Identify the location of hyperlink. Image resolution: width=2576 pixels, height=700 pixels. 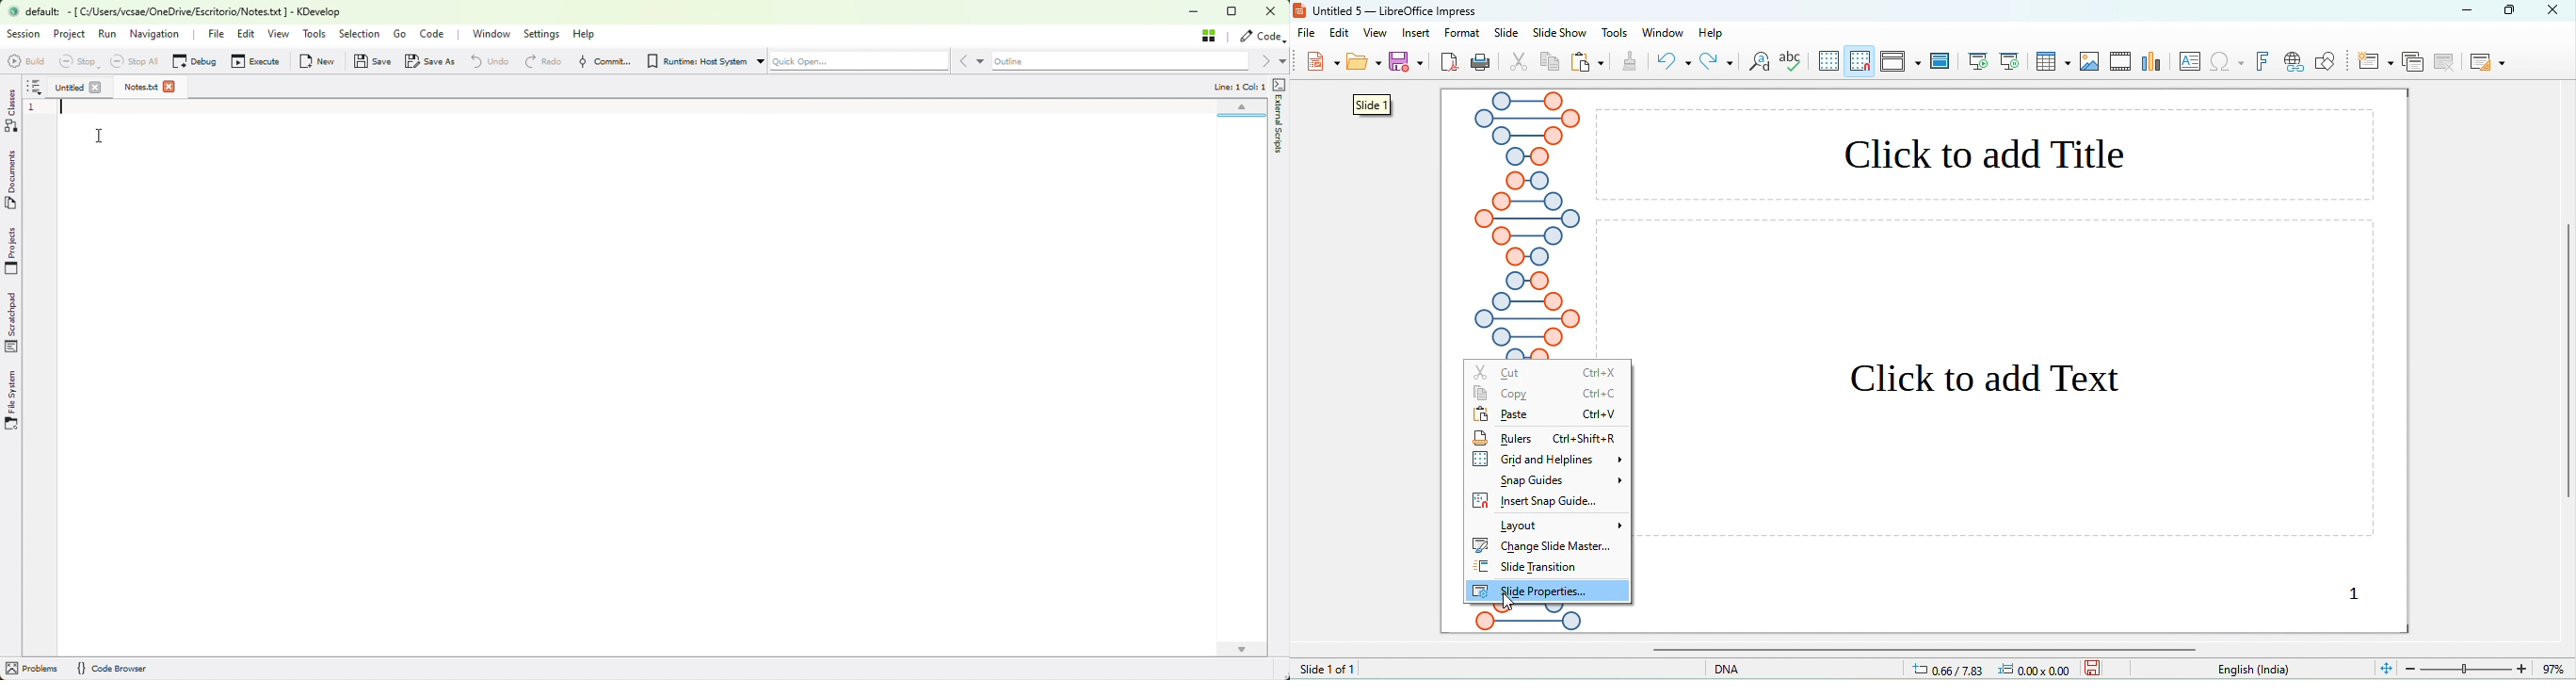
(2293, 63).